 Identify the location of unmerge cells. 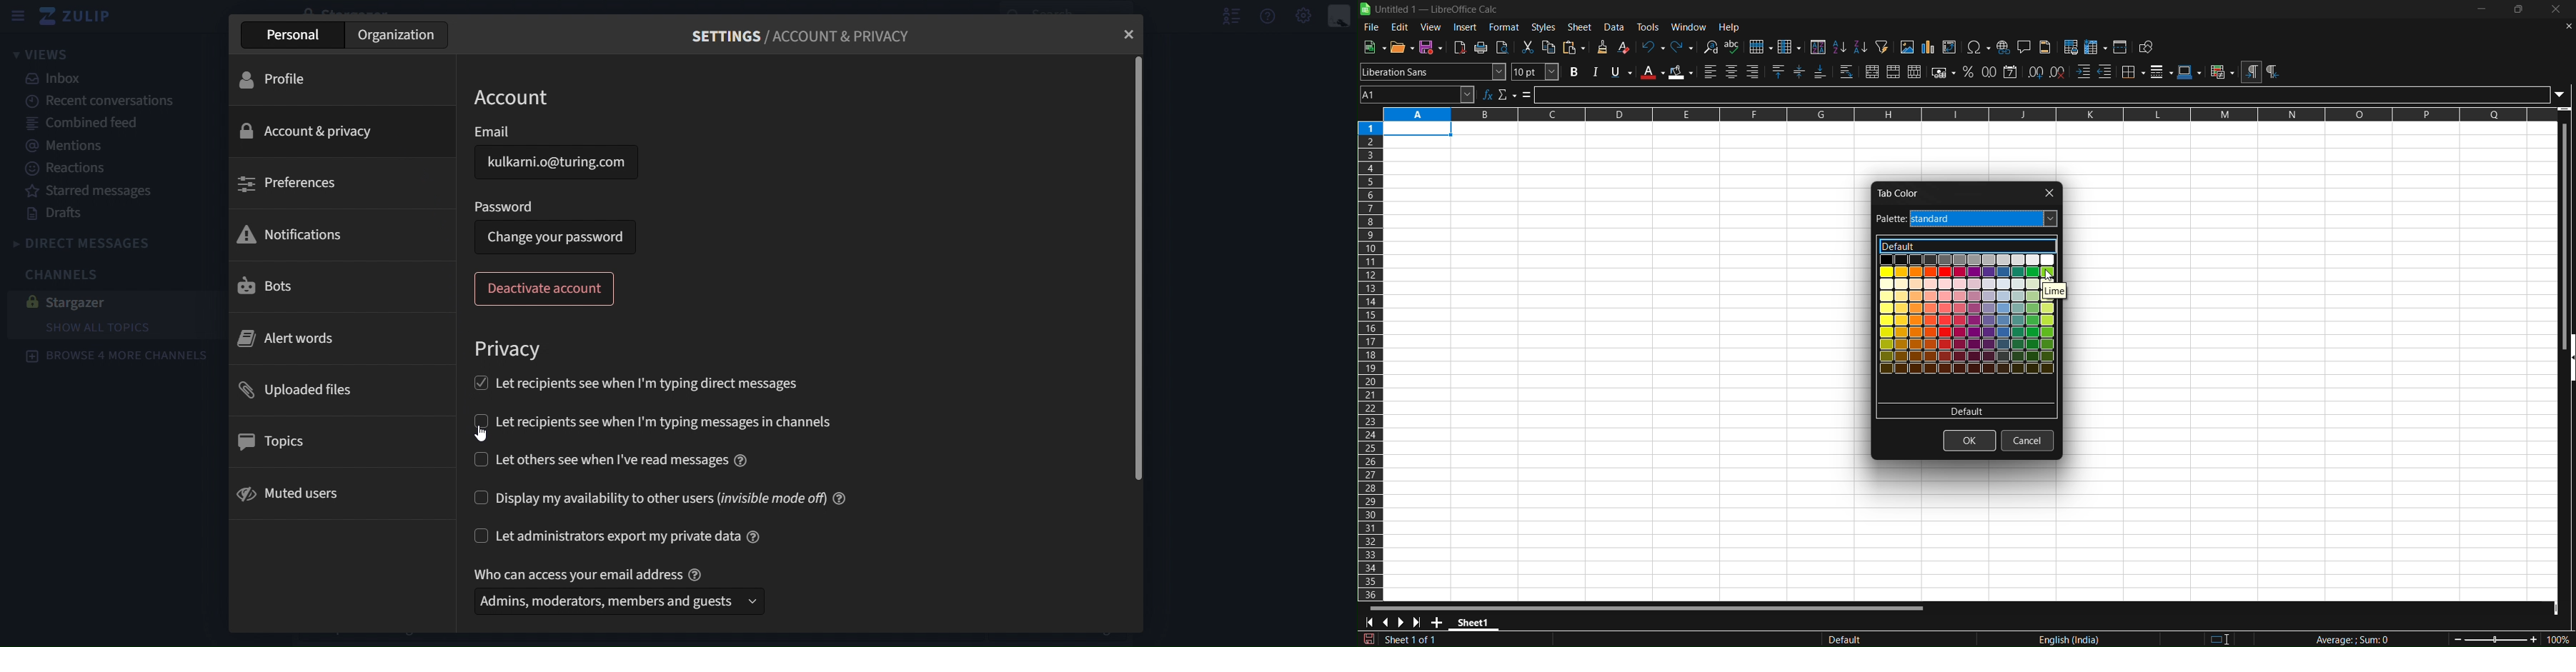
(1915, 72).